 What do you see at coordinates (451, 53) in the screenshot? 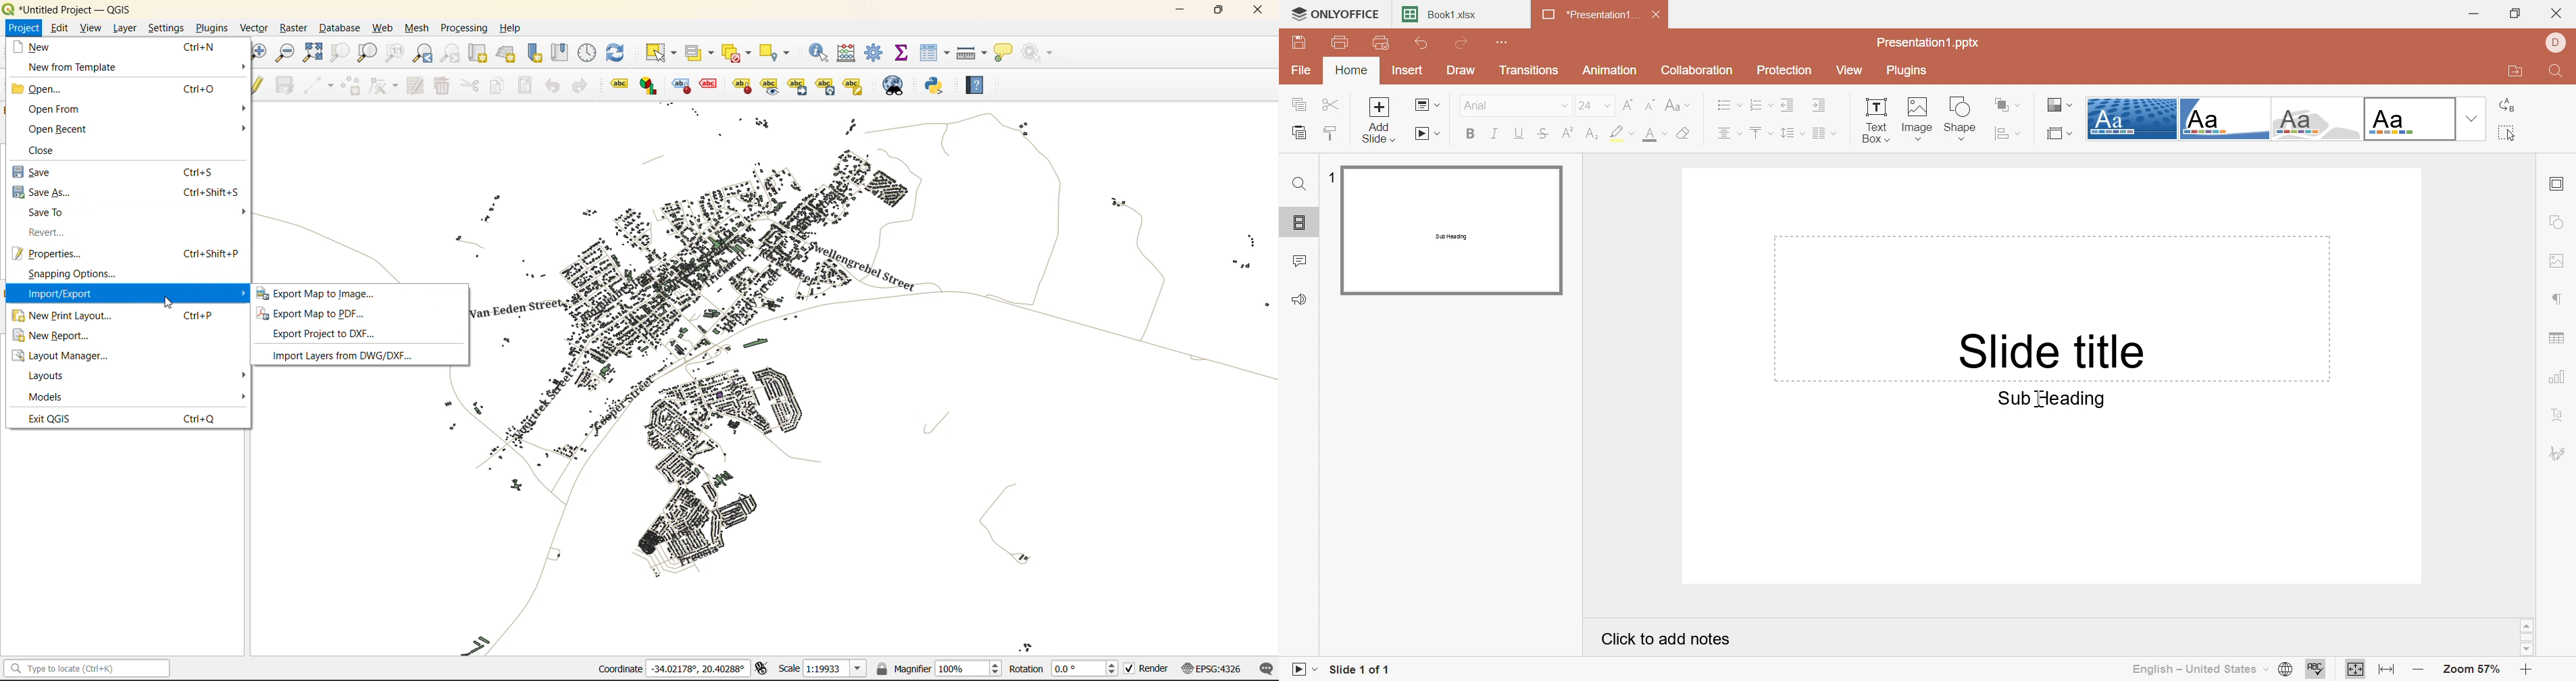
I see `zoom next` at bounding box center [451, 53].